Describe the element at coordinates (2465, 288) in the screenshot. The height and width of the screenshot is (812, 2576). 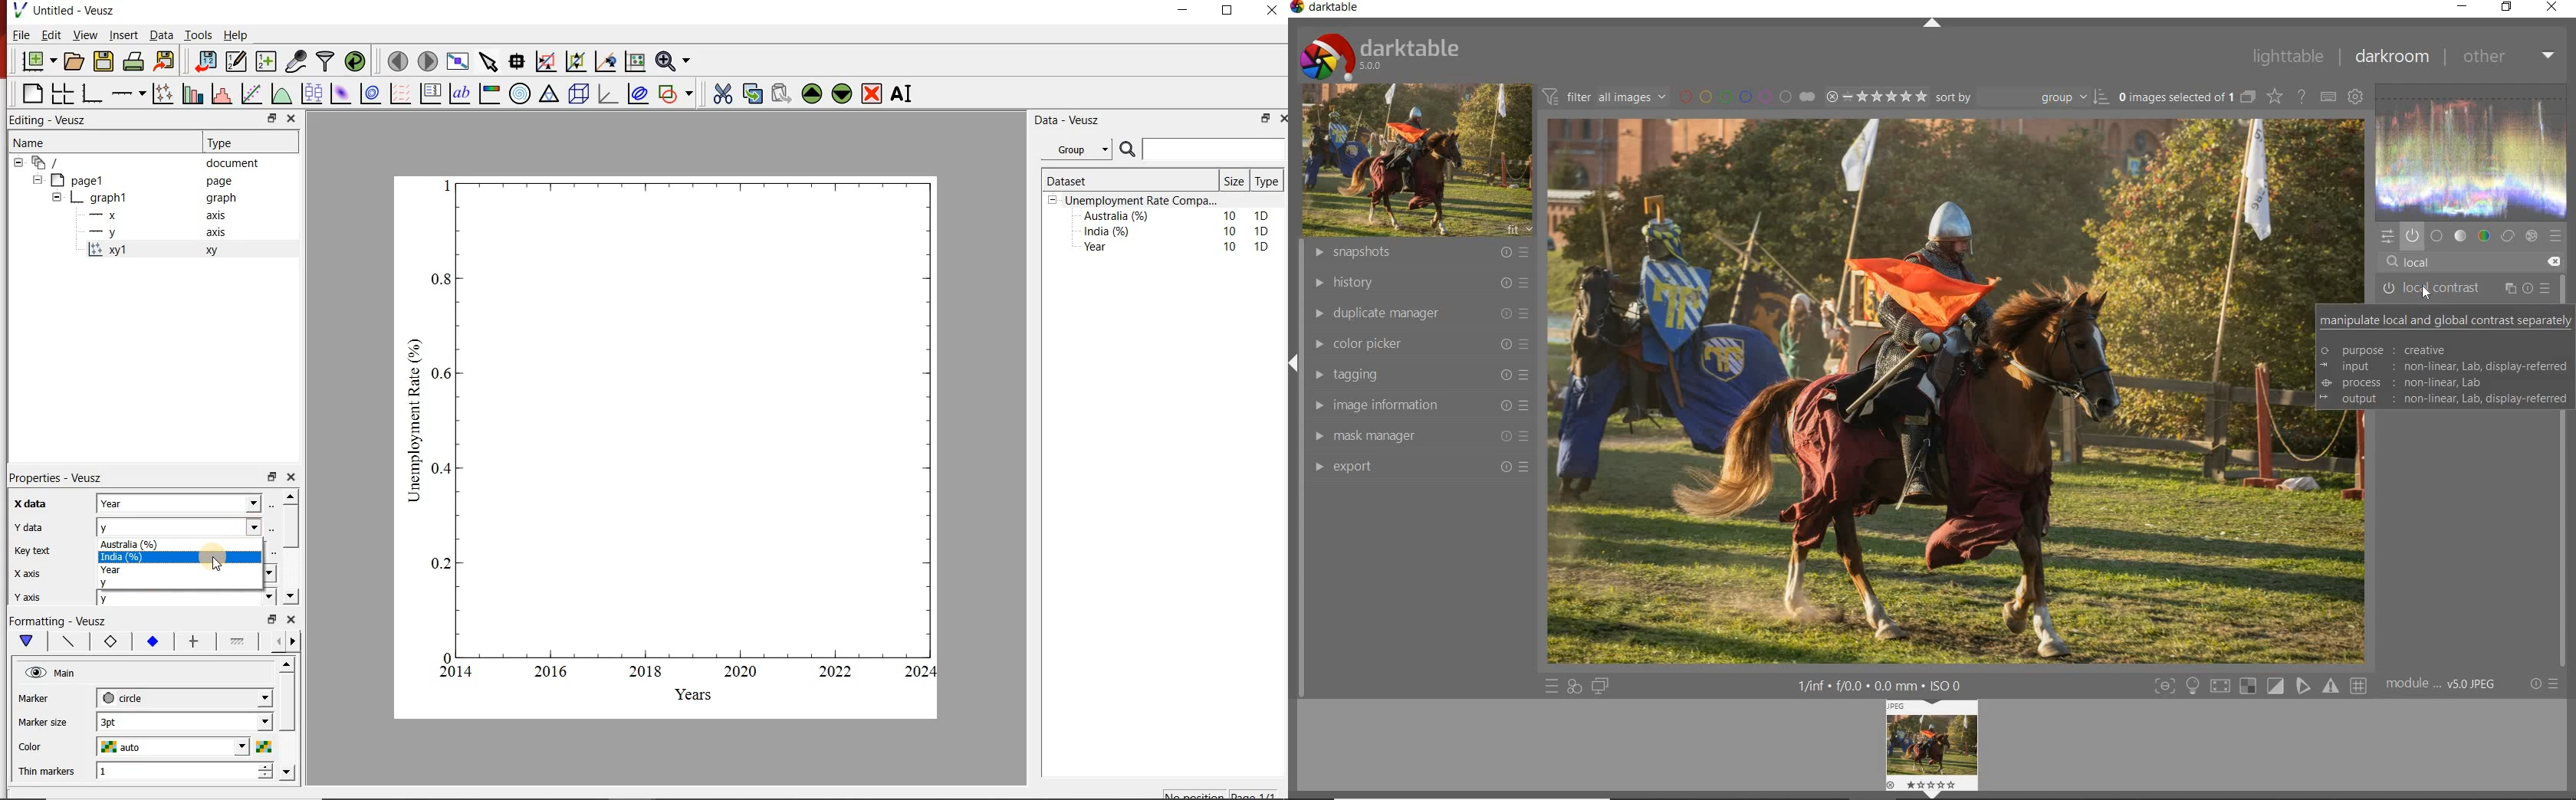
I see `LOCAL CONTRAST` at that location.